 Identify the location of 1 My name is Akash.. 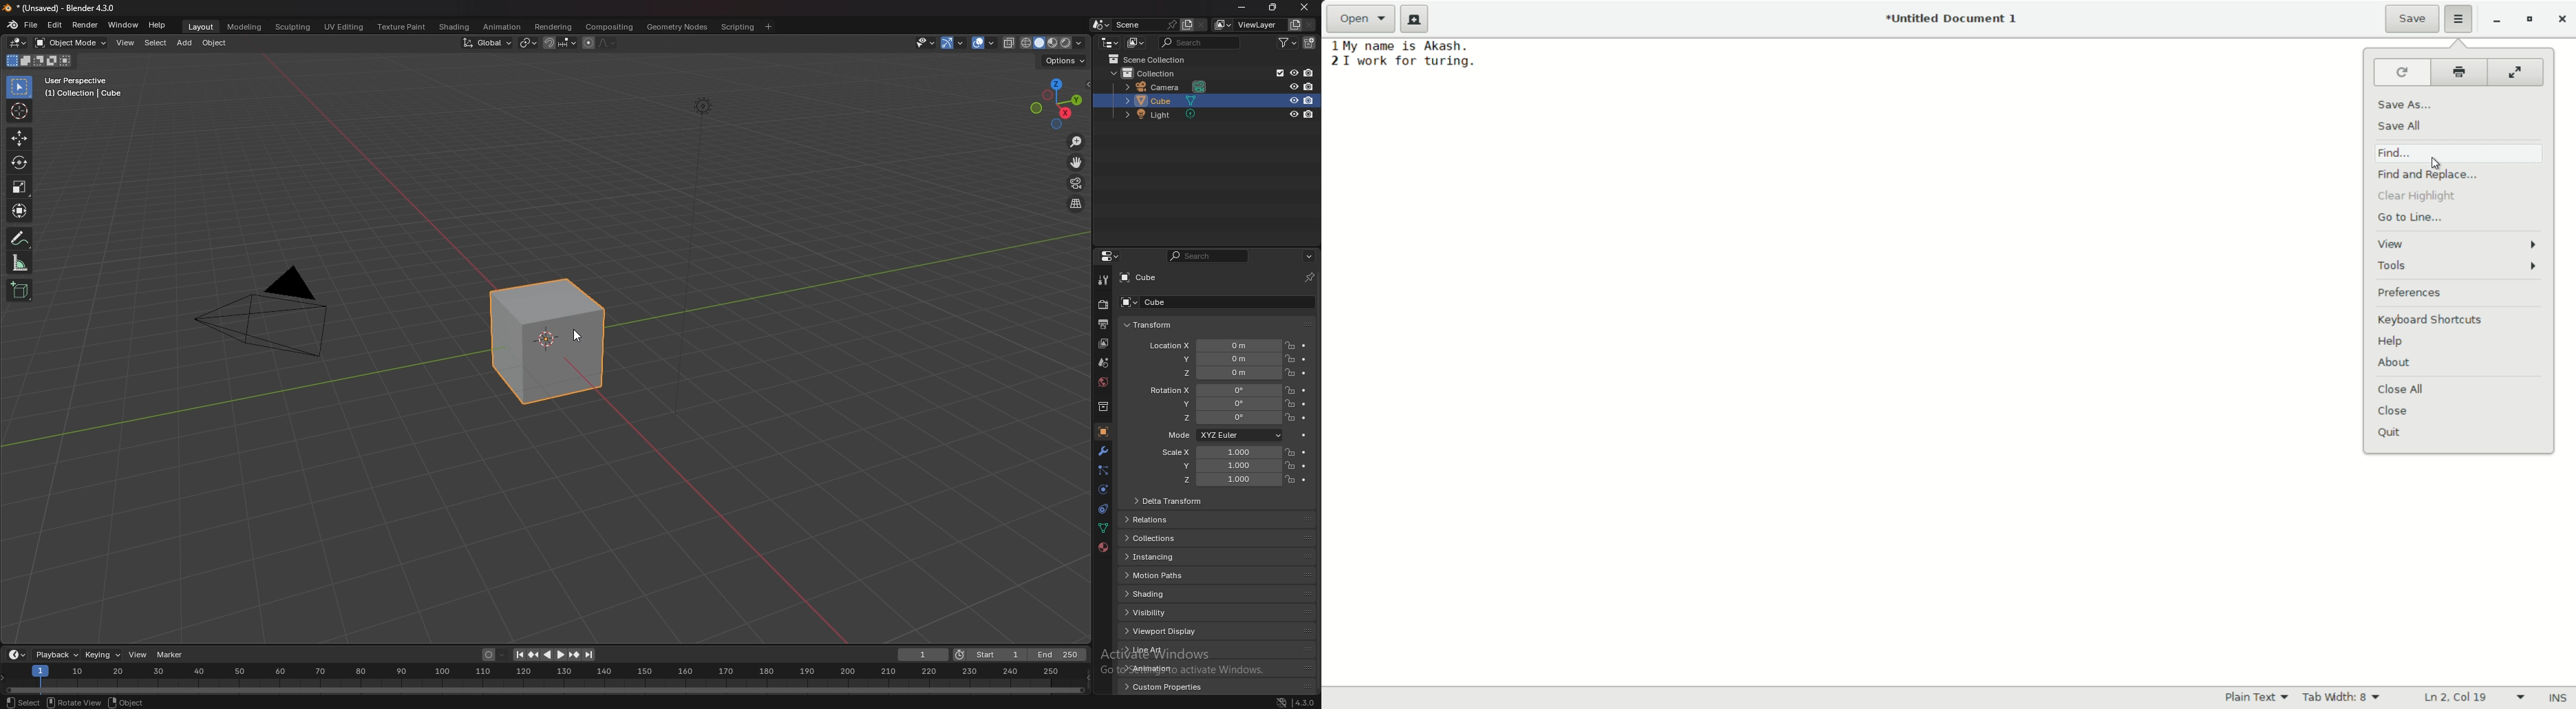
(1399, 45).